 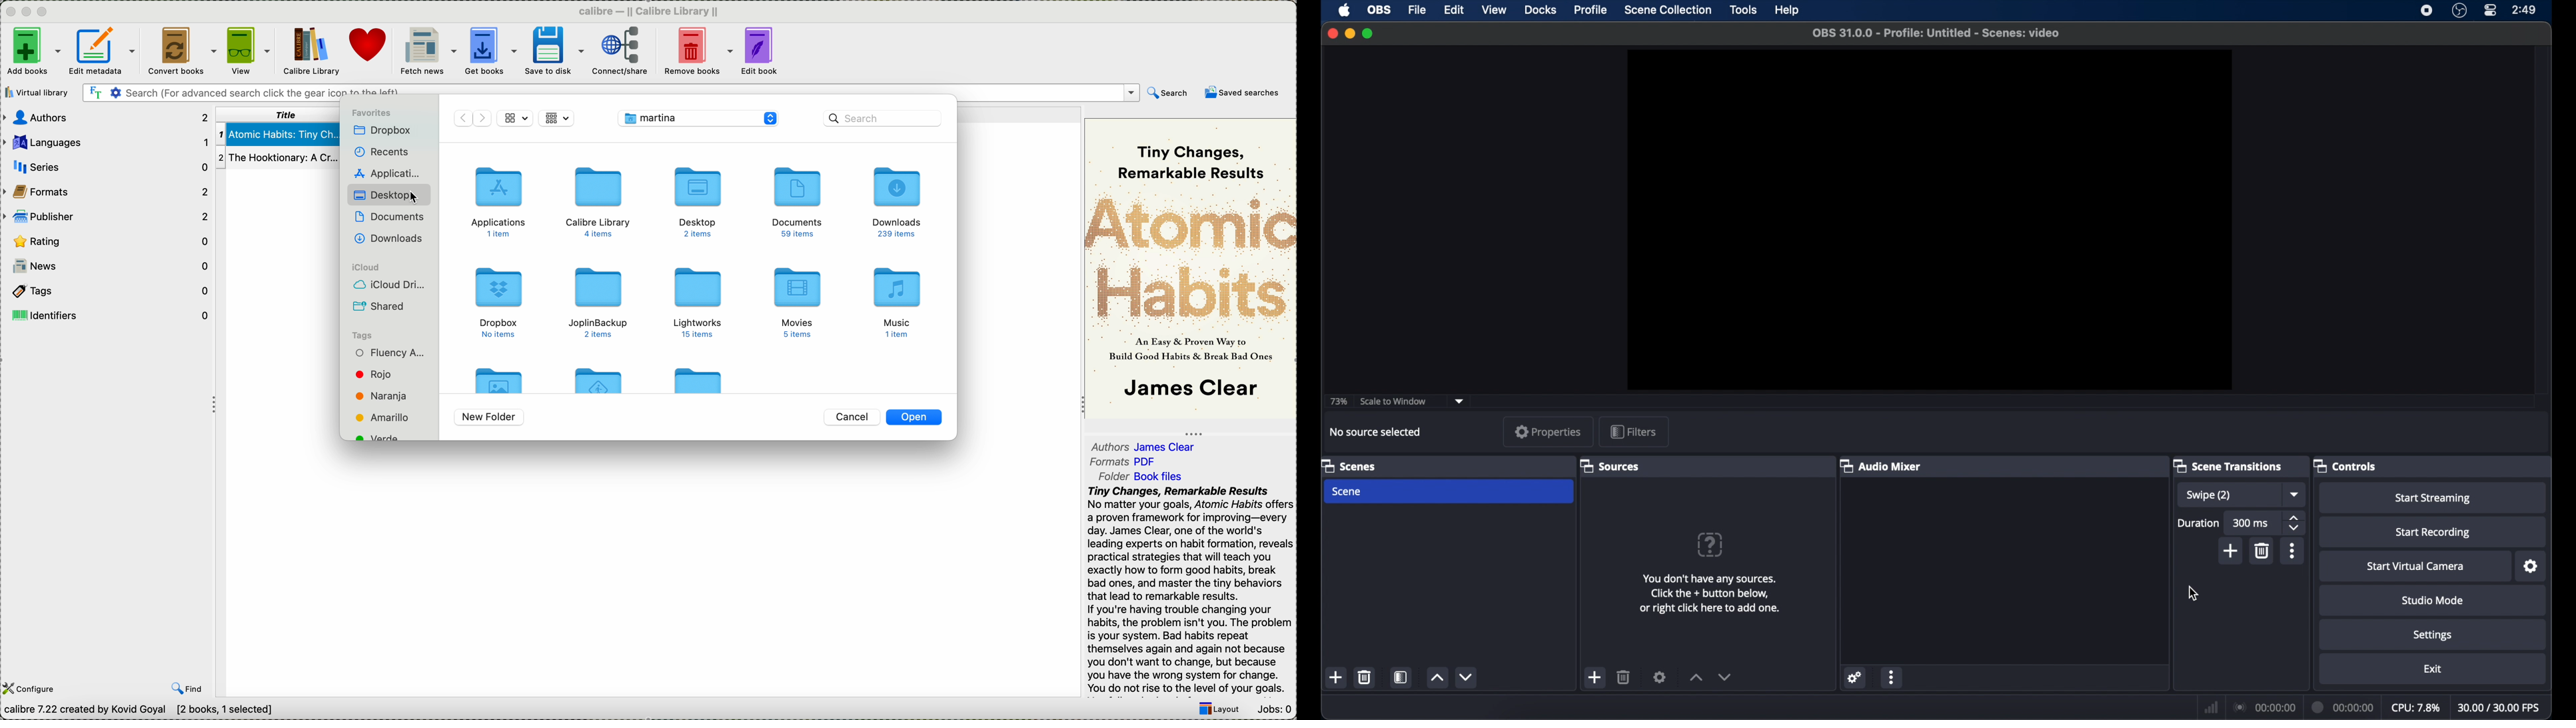 I want to click on documents, so click(x=393, y=220).